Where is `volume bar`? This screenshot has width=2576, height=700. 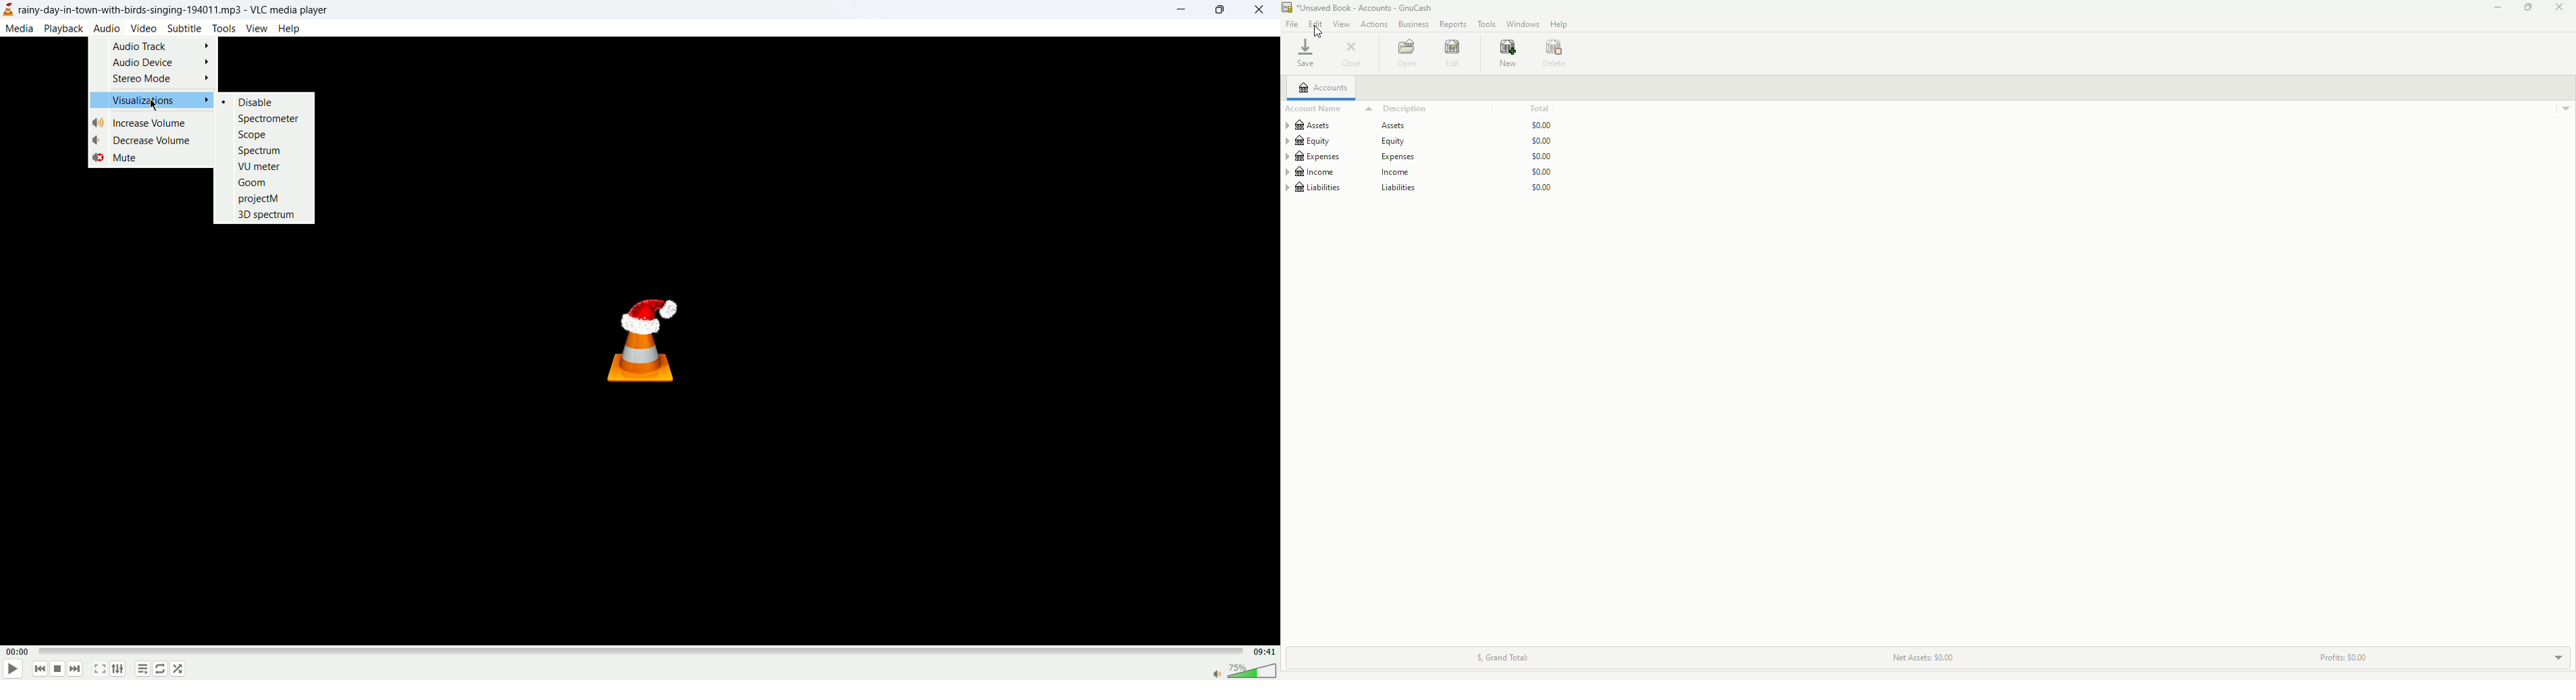
volume bar is located at coordinates (1243, 672).